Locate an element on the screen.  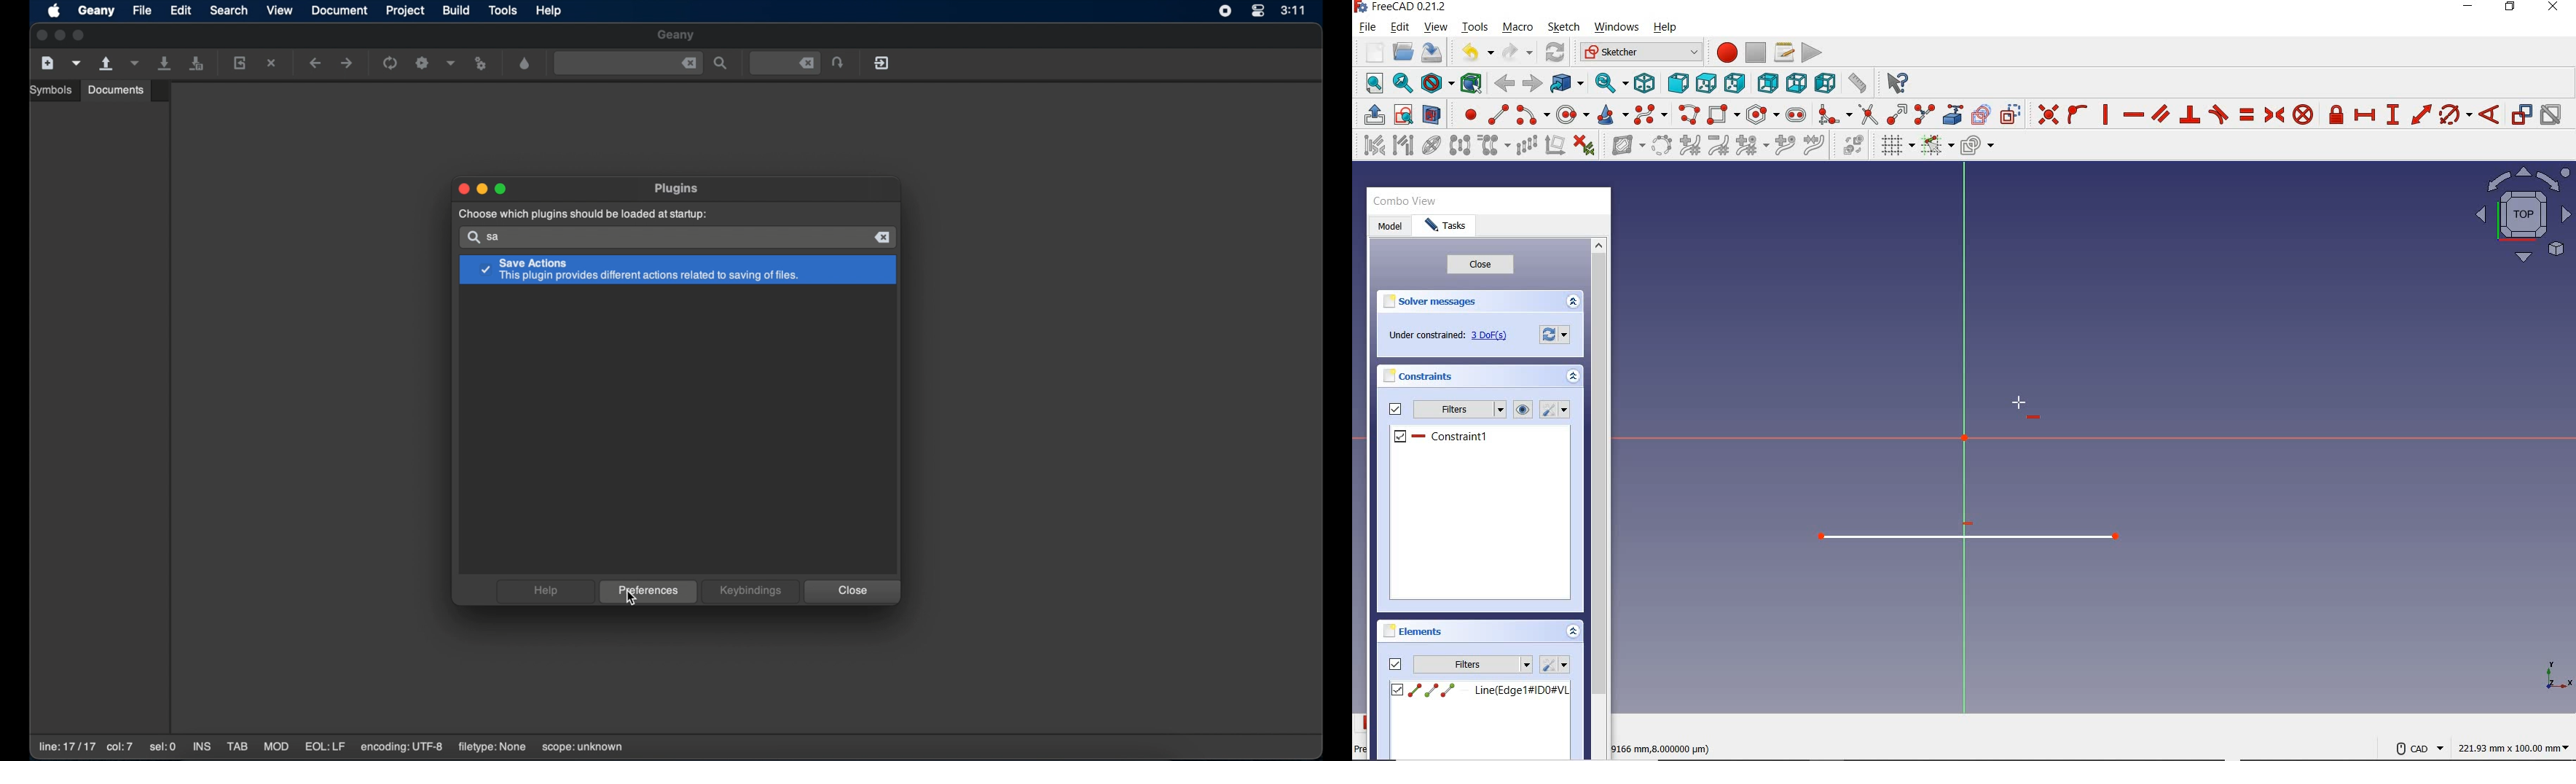
ACTIVATE/DEACTIVATE CONSTRAINT is located at coordinates (2551, 116).